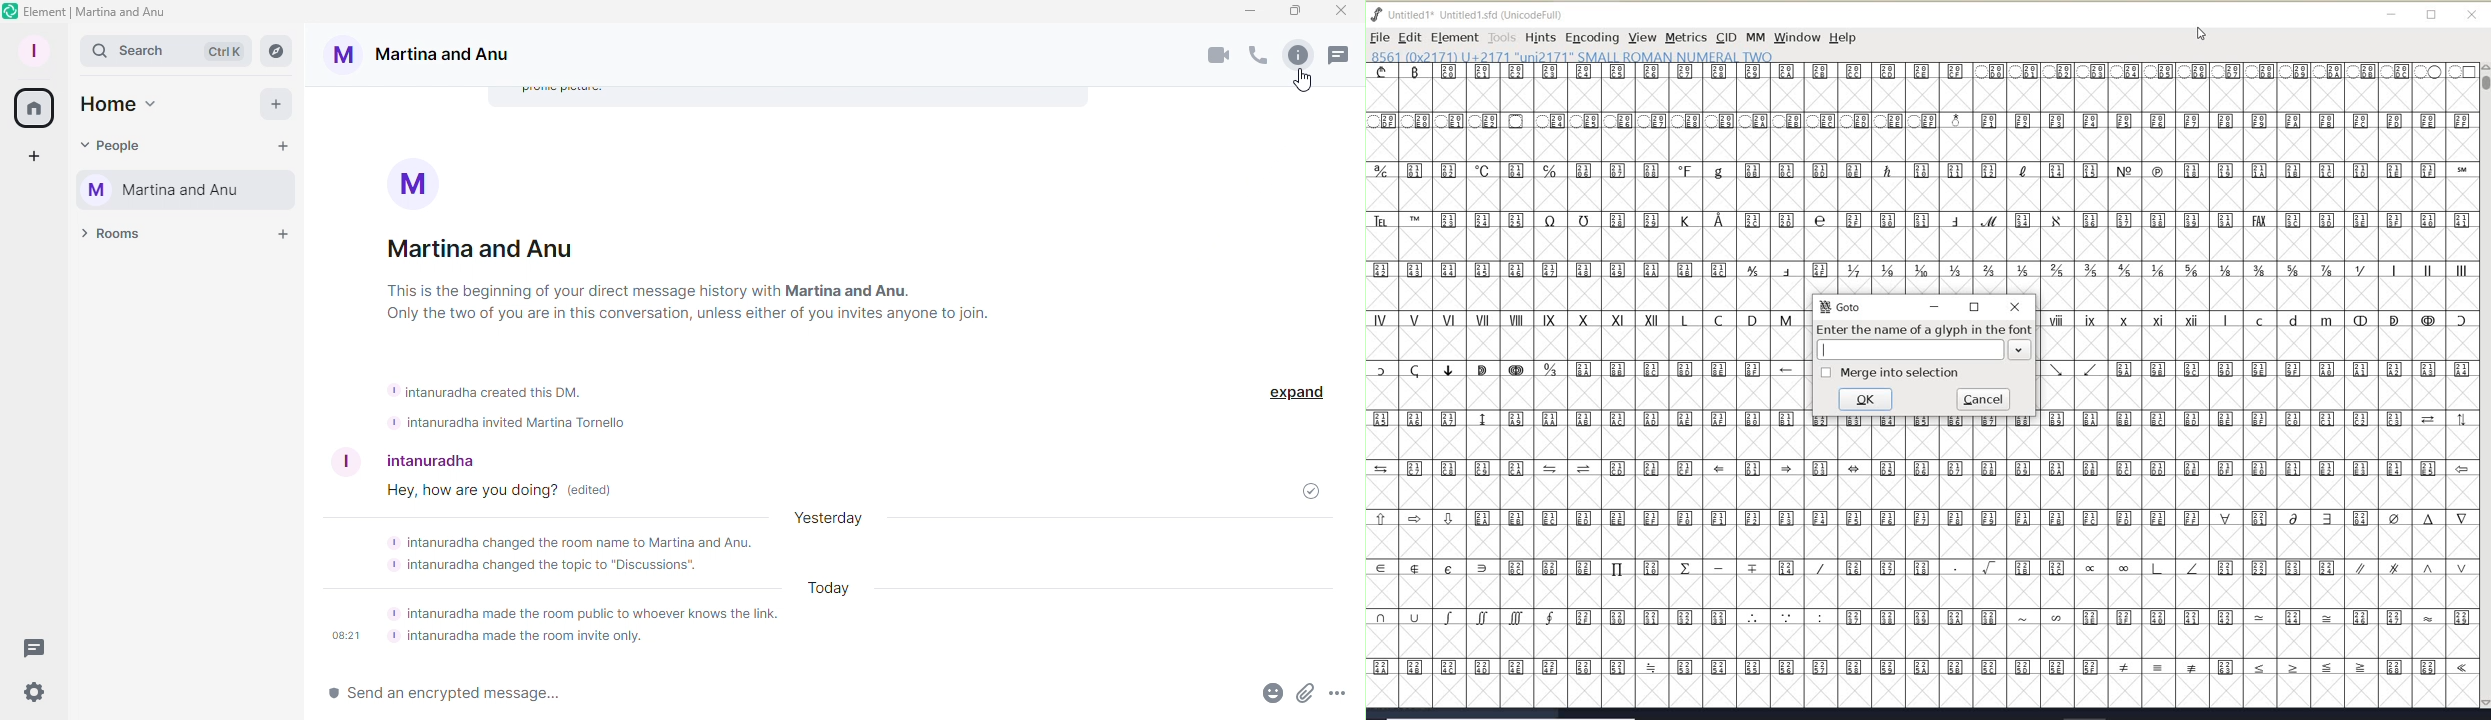  I want to click on Cursor, so click(1301, 83).